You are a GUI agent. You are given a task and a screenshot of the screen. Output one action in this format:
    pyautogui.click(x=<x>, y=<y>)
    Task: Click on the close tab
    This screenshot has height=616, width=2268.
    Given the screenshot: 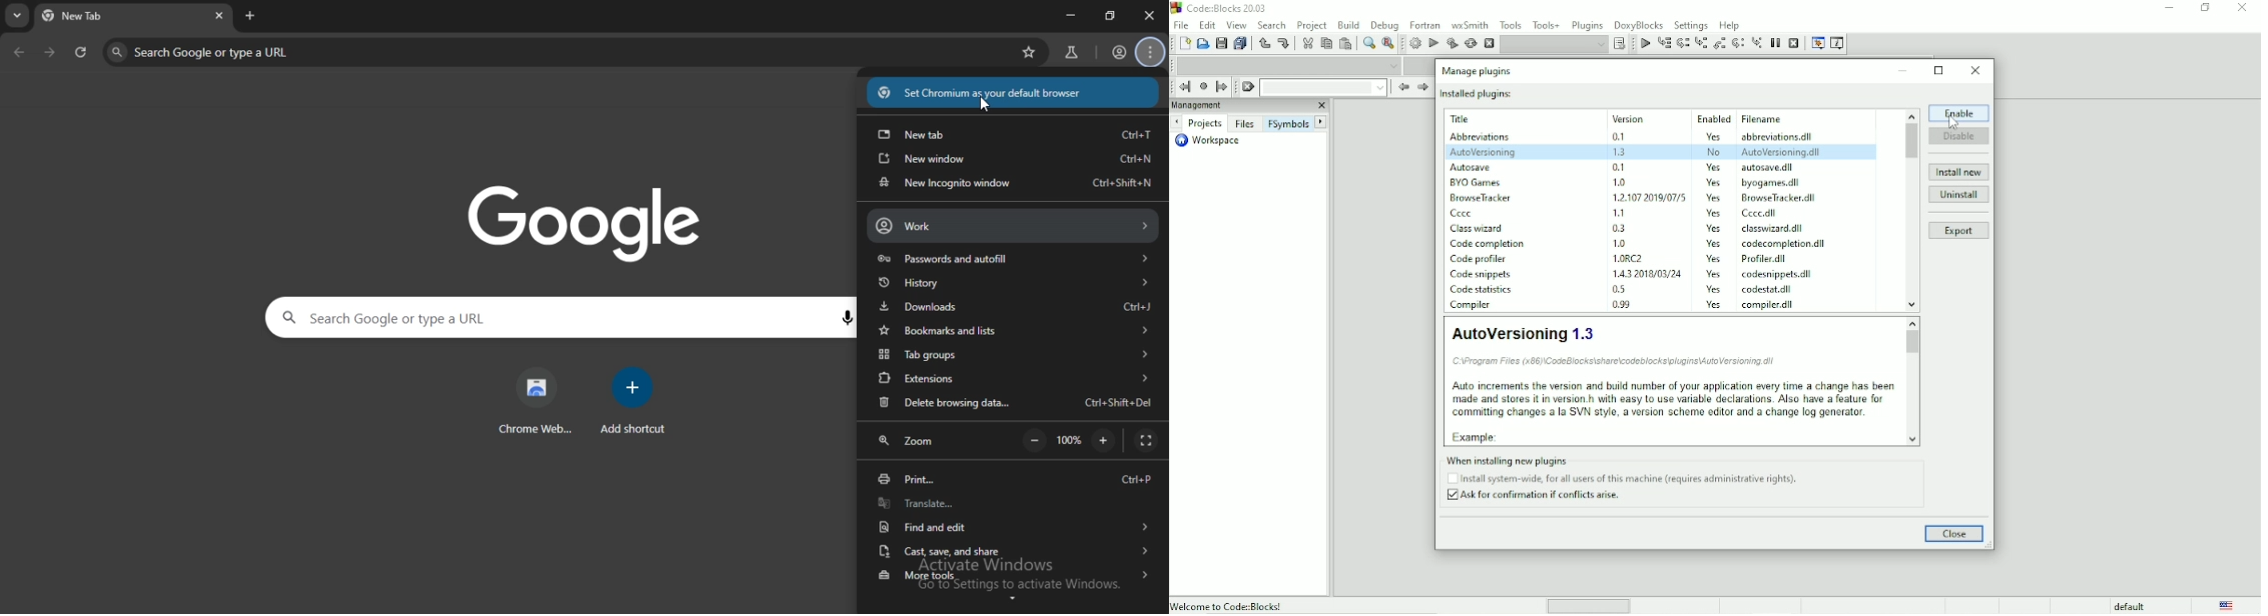 What is the action you would take?
    pyautogui.click(x=1149, y=16)
    